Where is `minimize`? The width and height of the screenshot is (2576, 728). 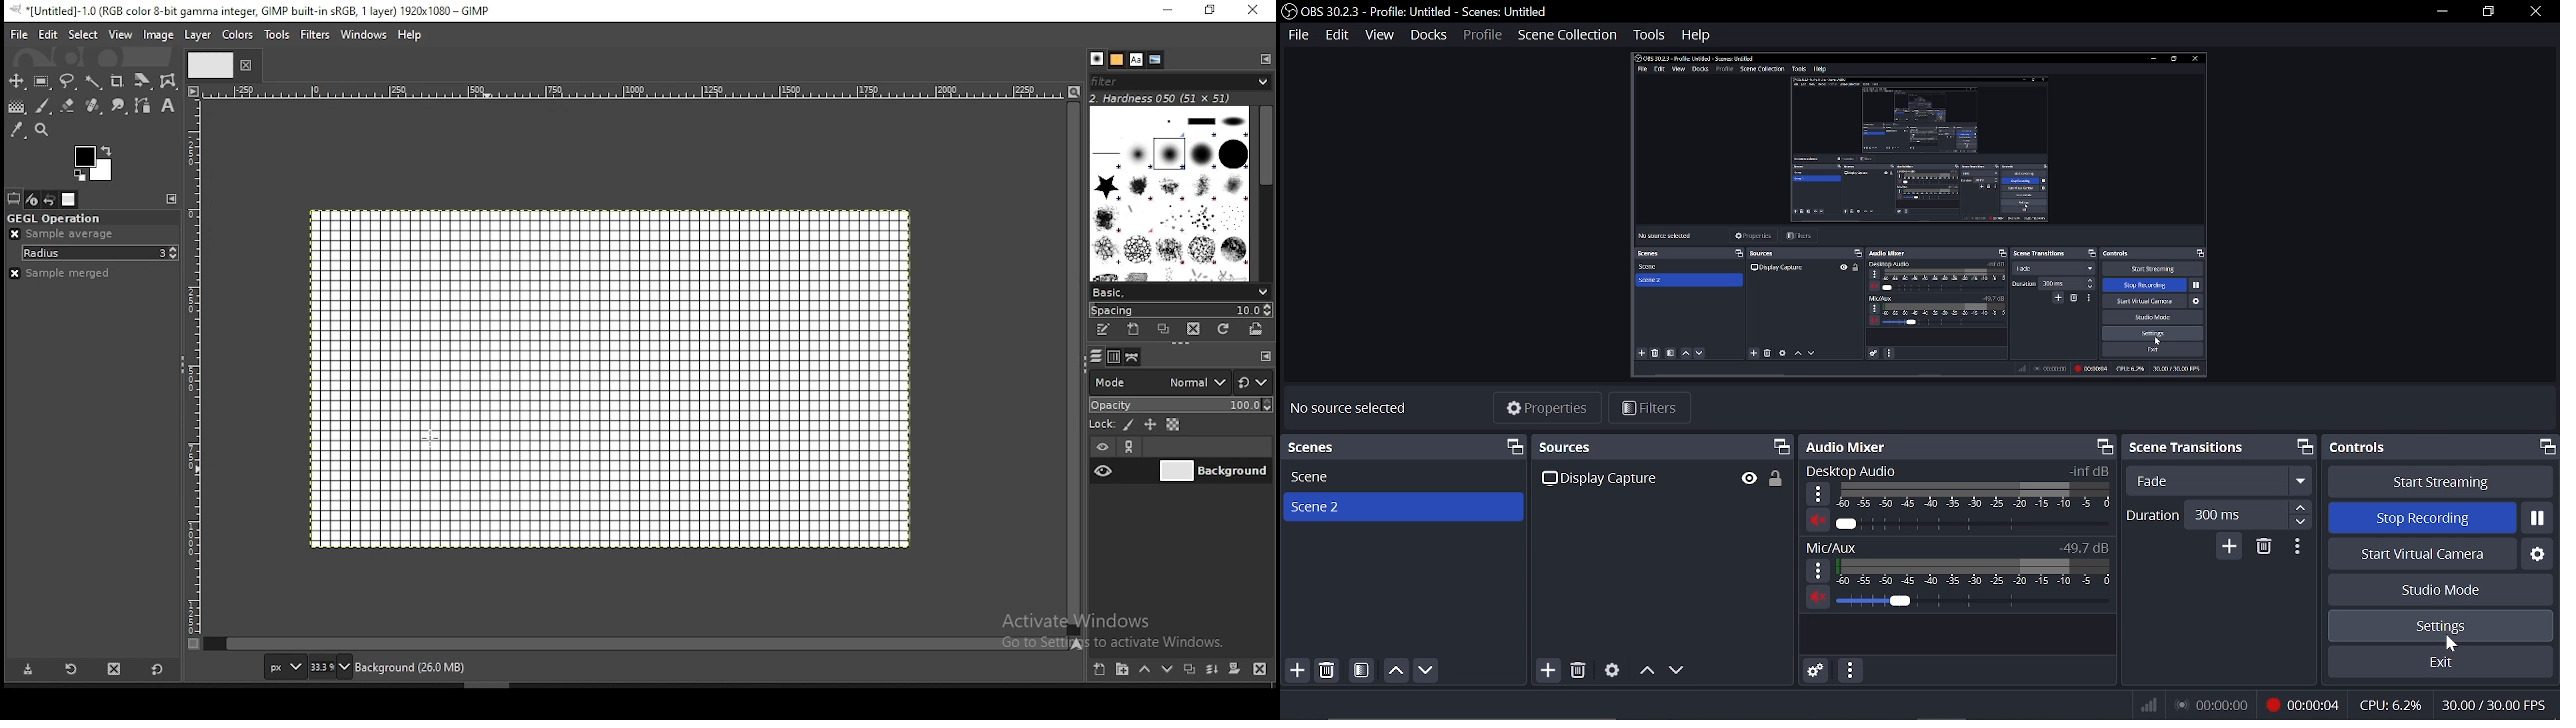
minimize is located at coordinates (1170, 12).